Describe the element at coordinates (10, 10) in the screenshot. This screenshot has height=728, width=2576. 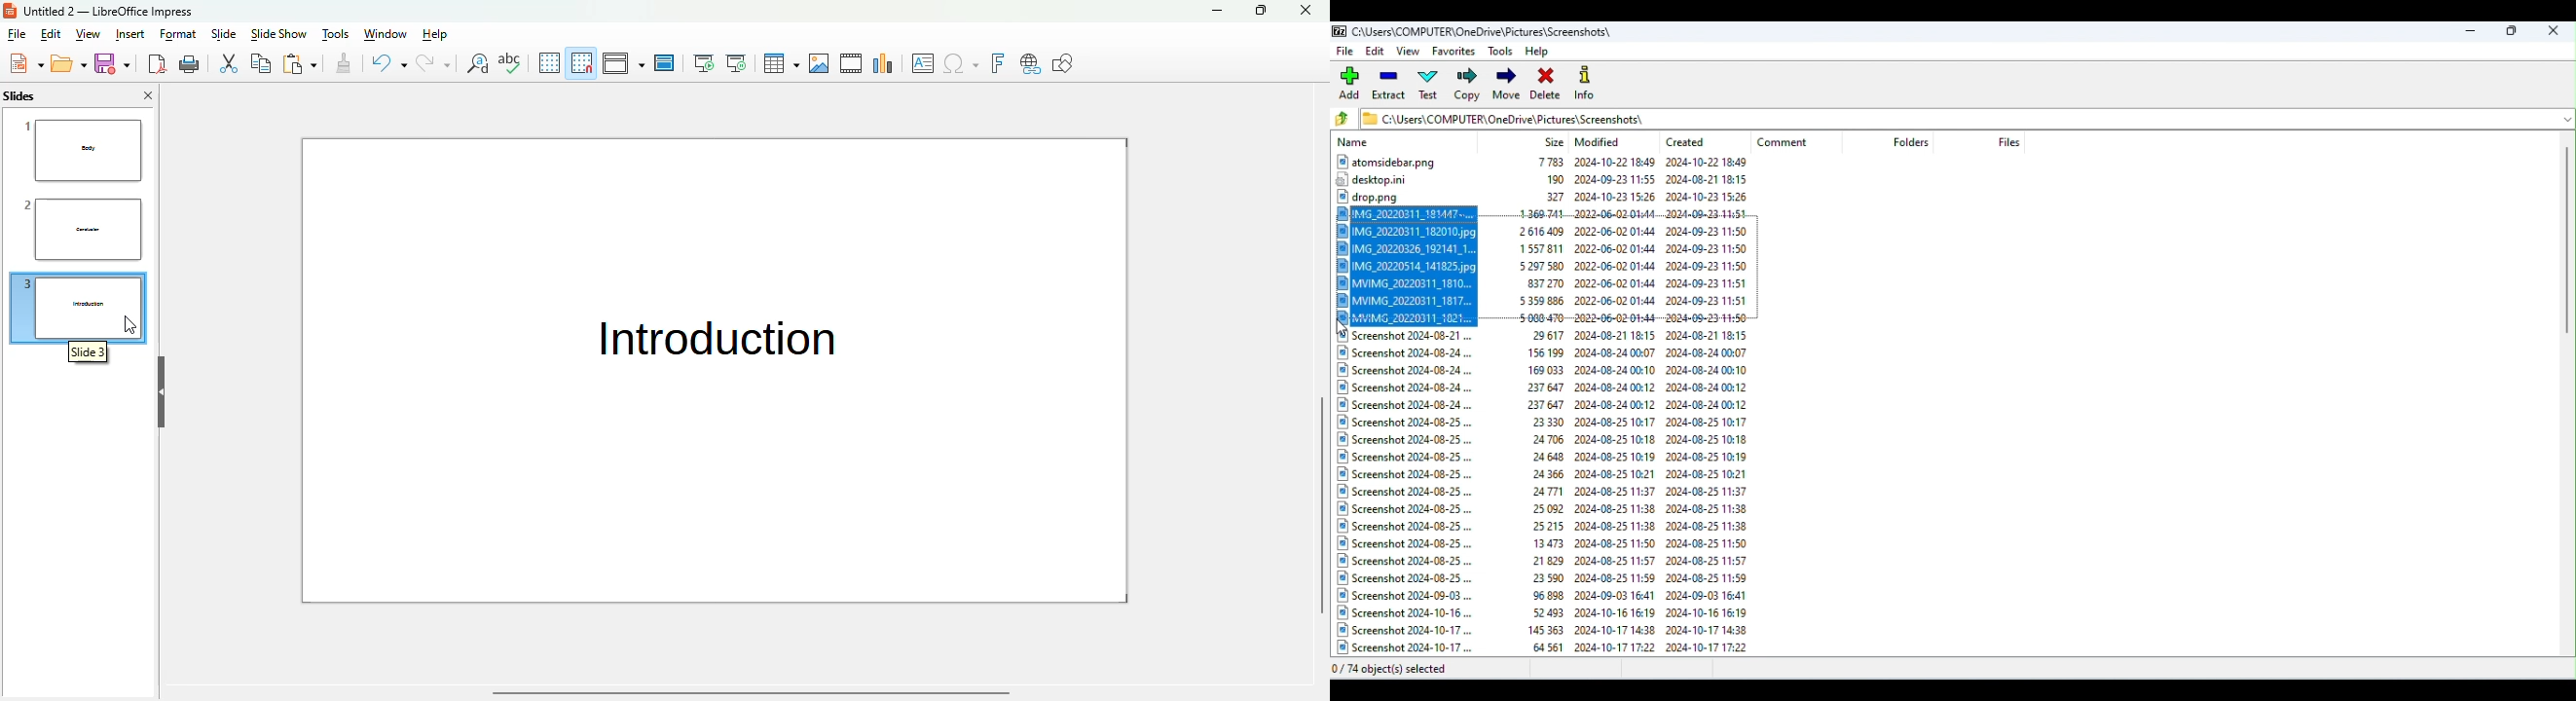
I see `logo` at that location.